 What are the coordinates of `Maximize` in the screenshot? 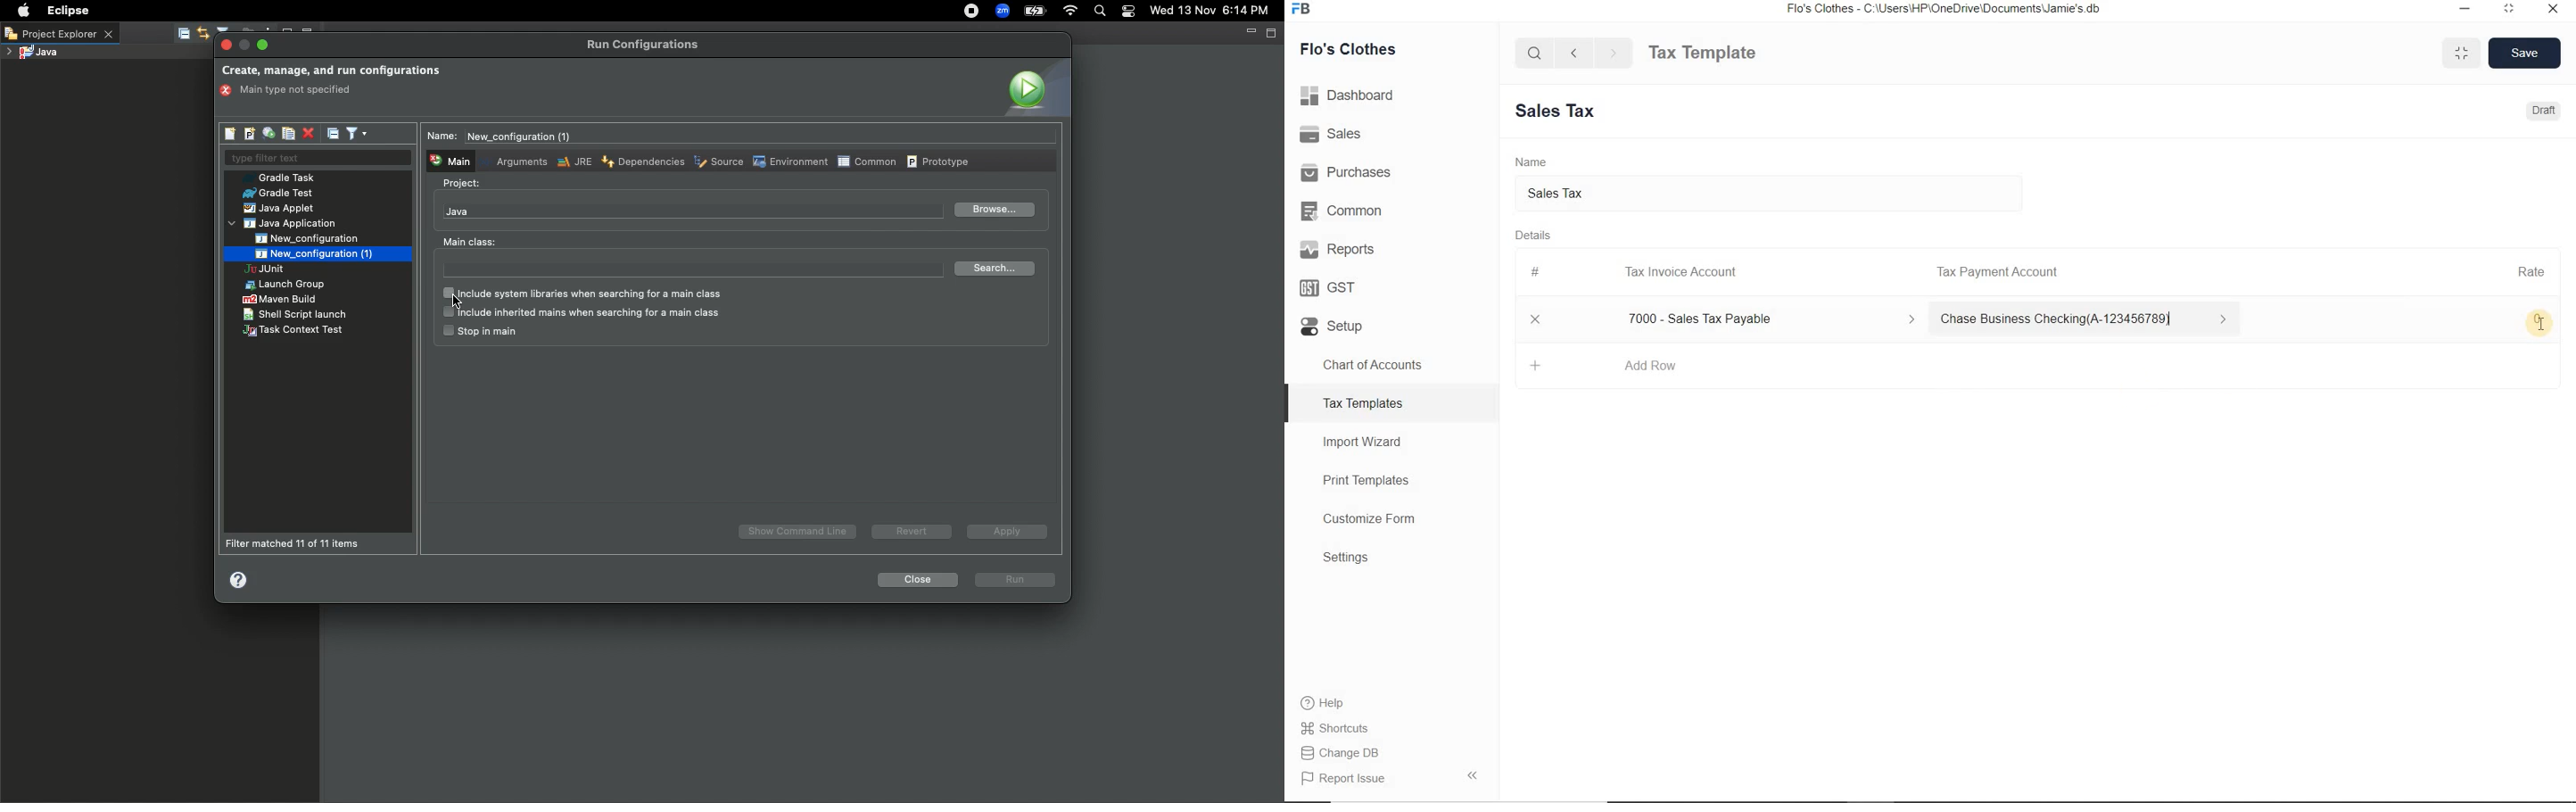 It's located at (2462, 52).